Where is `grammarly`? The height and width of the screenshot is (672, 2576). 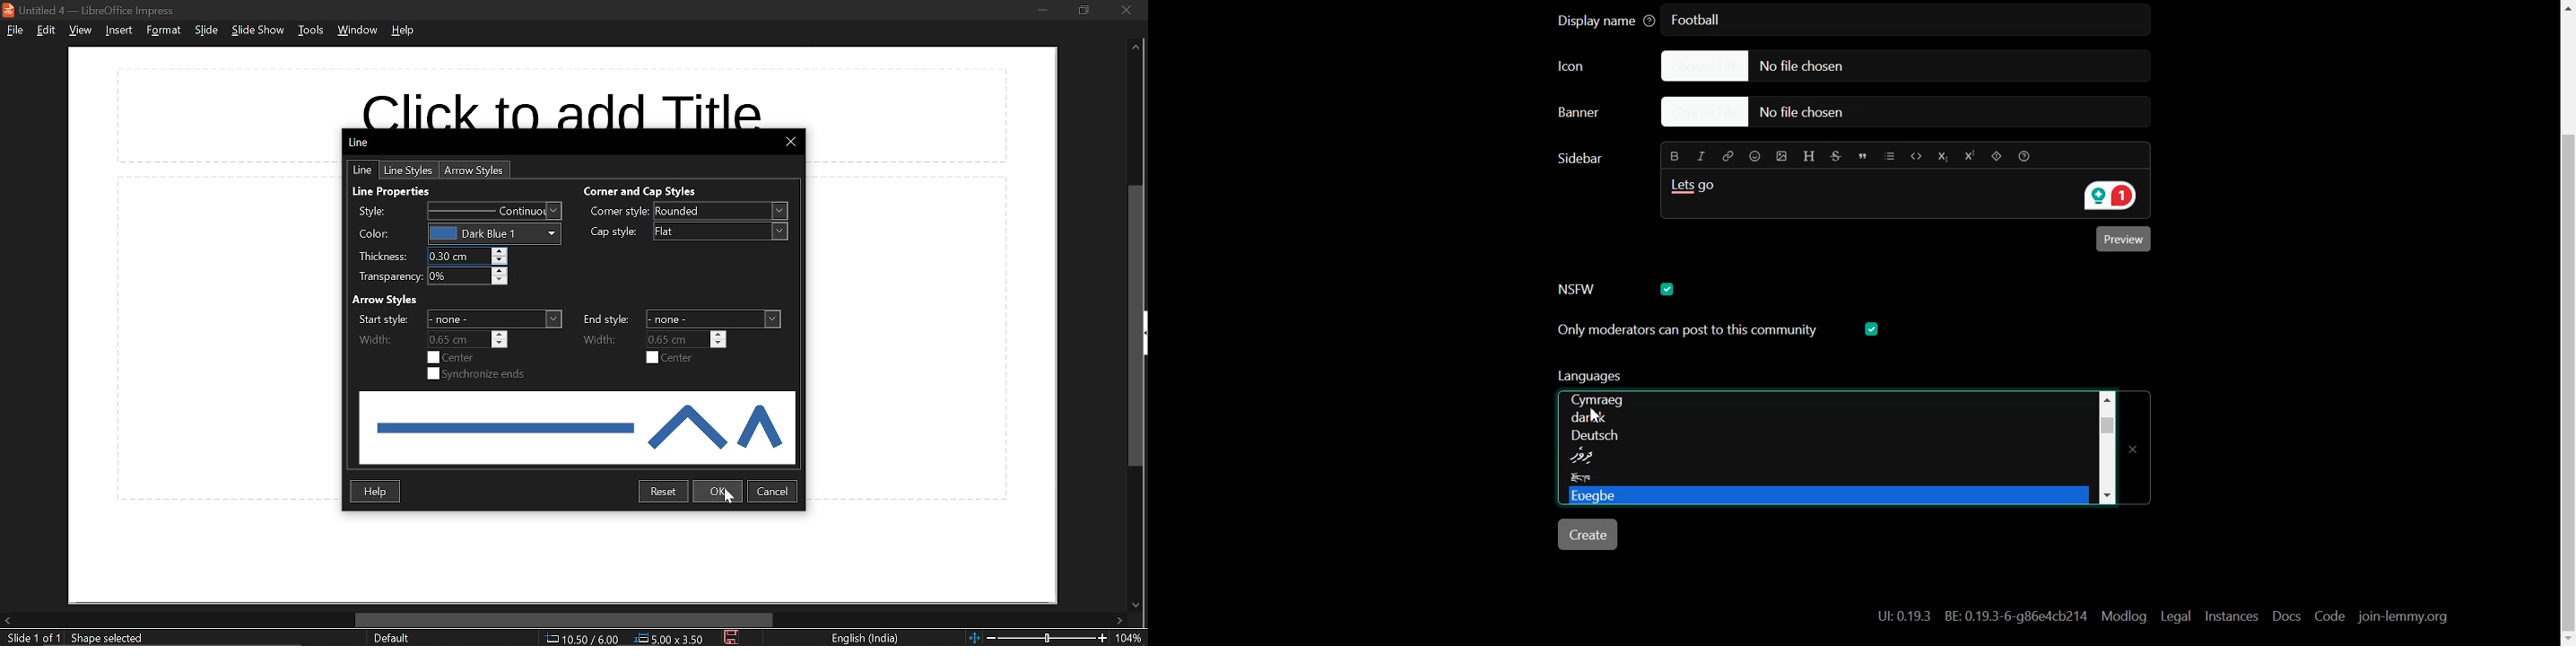
grammarly is located at coordinates (2106, 196).